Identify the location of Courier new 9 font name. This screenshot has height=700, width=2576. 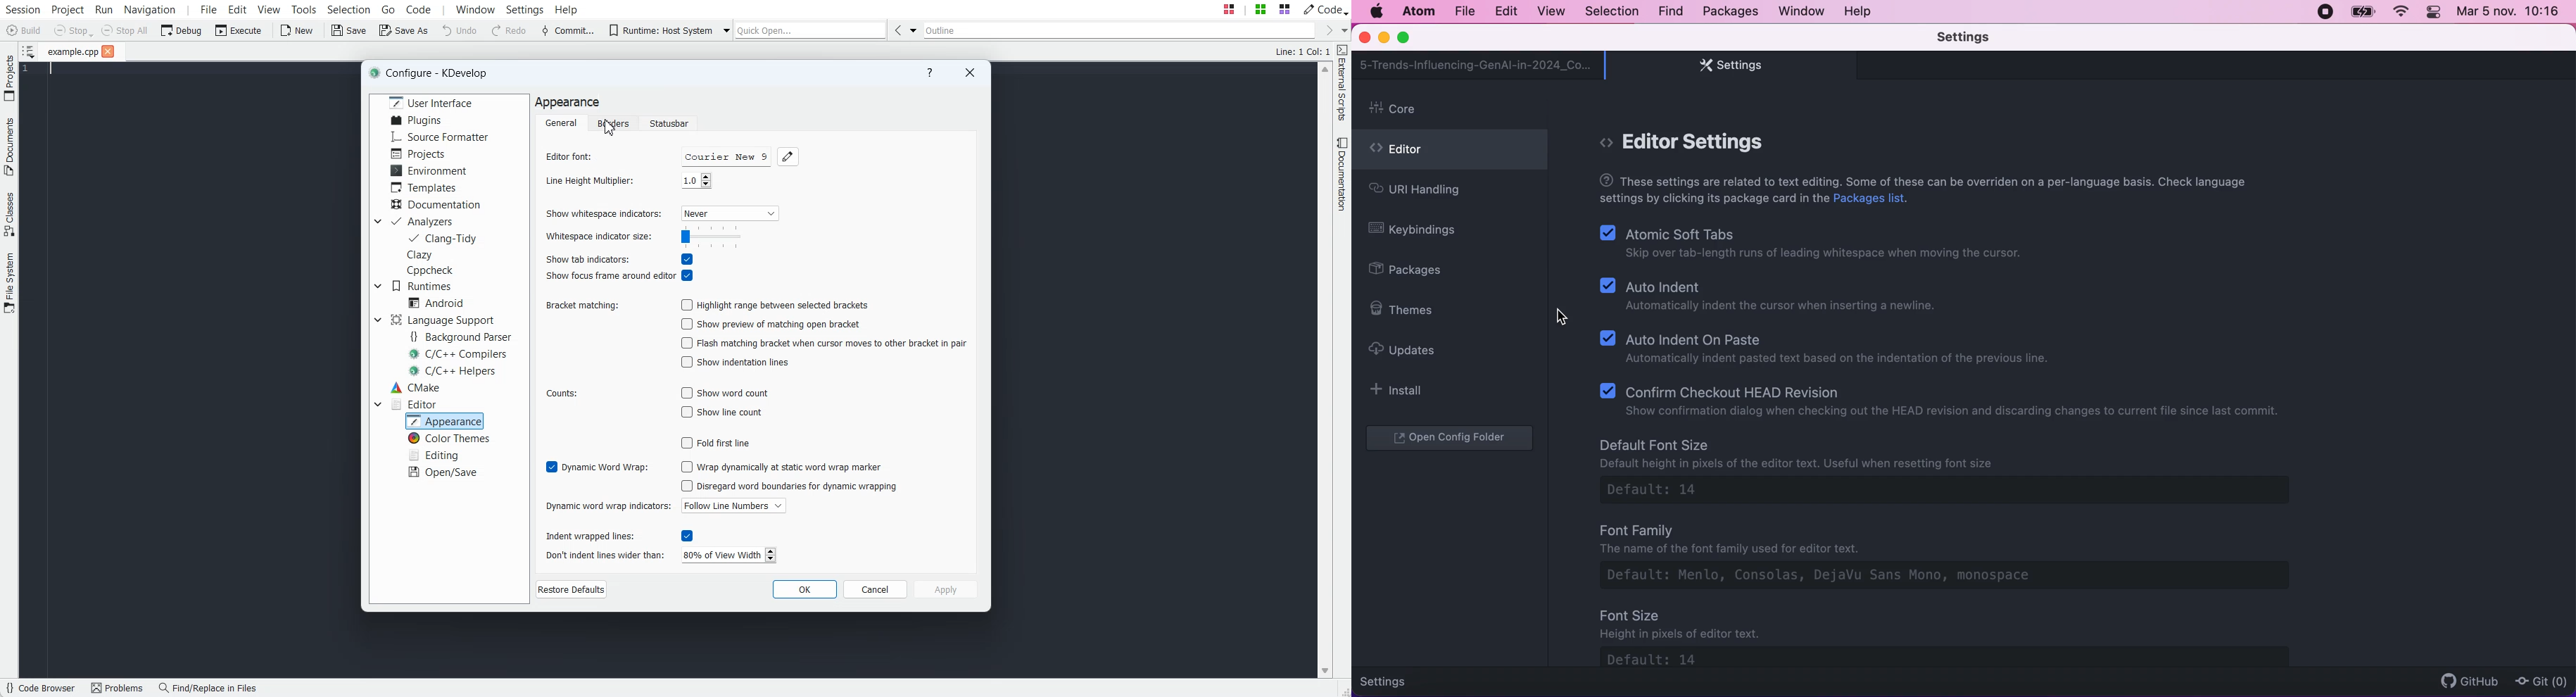
(725, 156).